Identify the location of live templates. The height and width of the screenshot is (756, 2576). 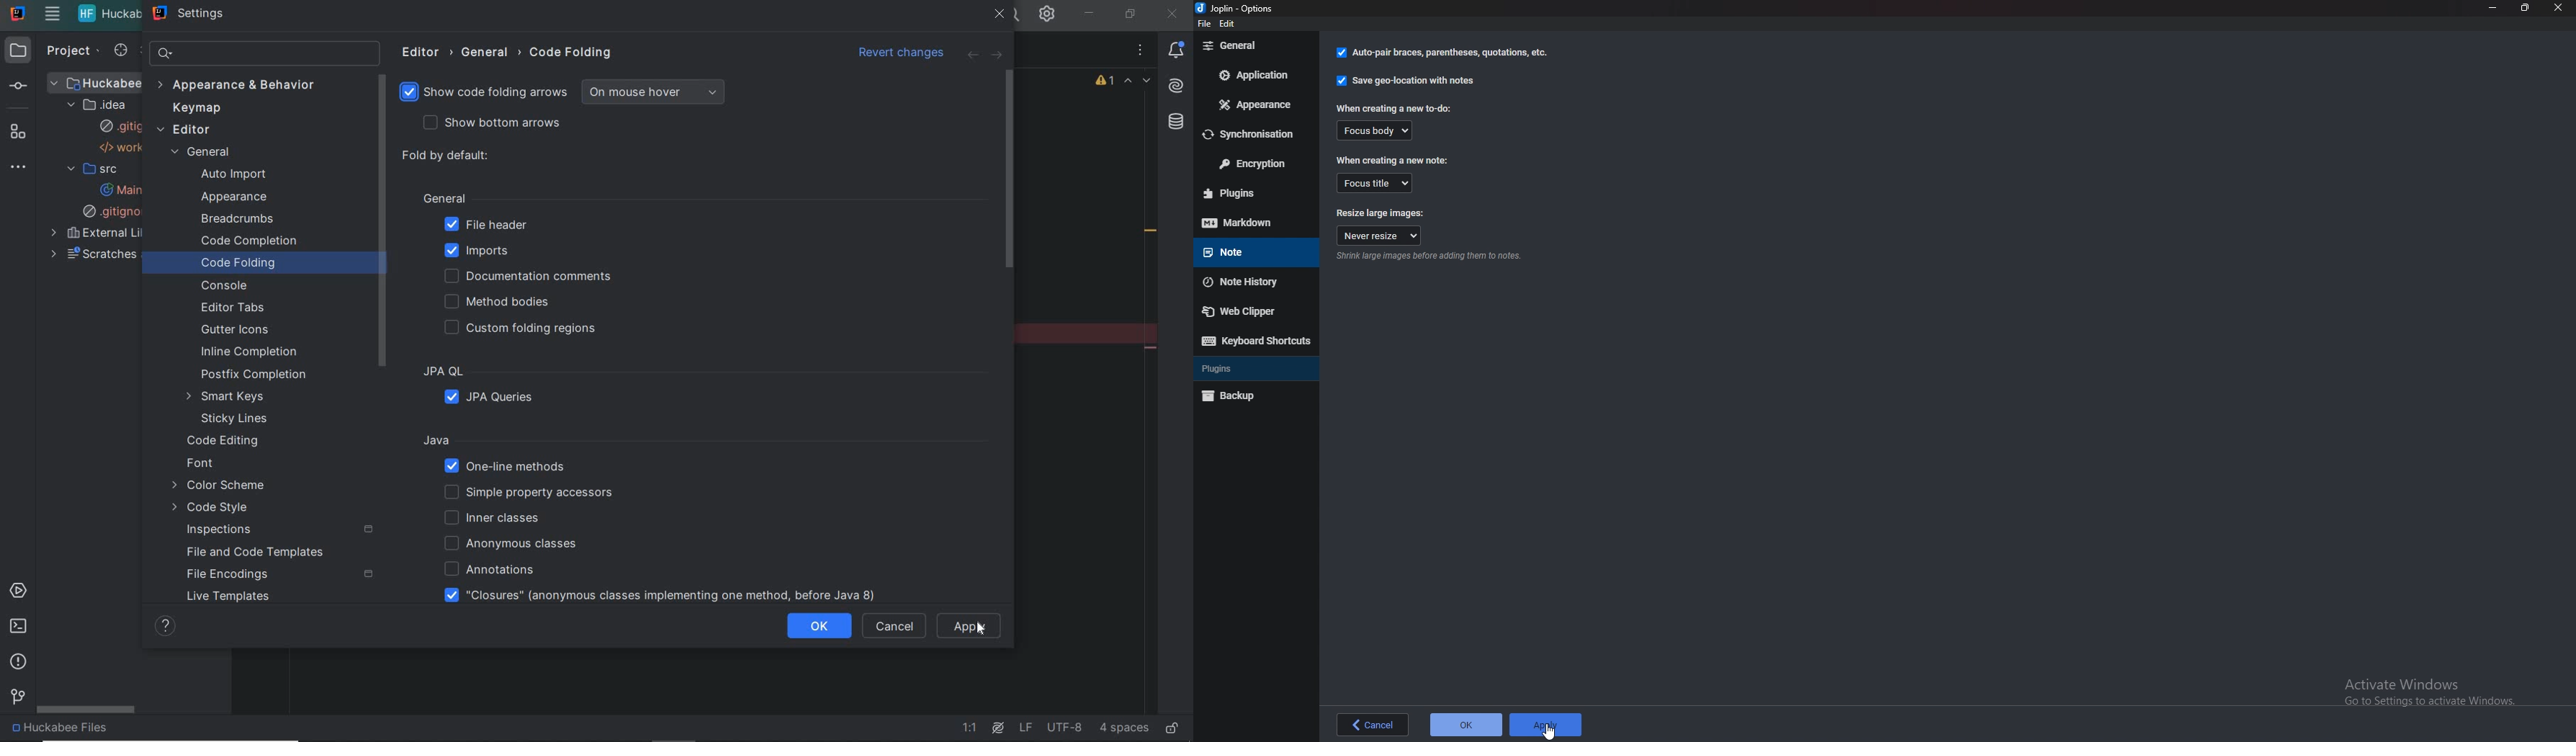
(229, 598).